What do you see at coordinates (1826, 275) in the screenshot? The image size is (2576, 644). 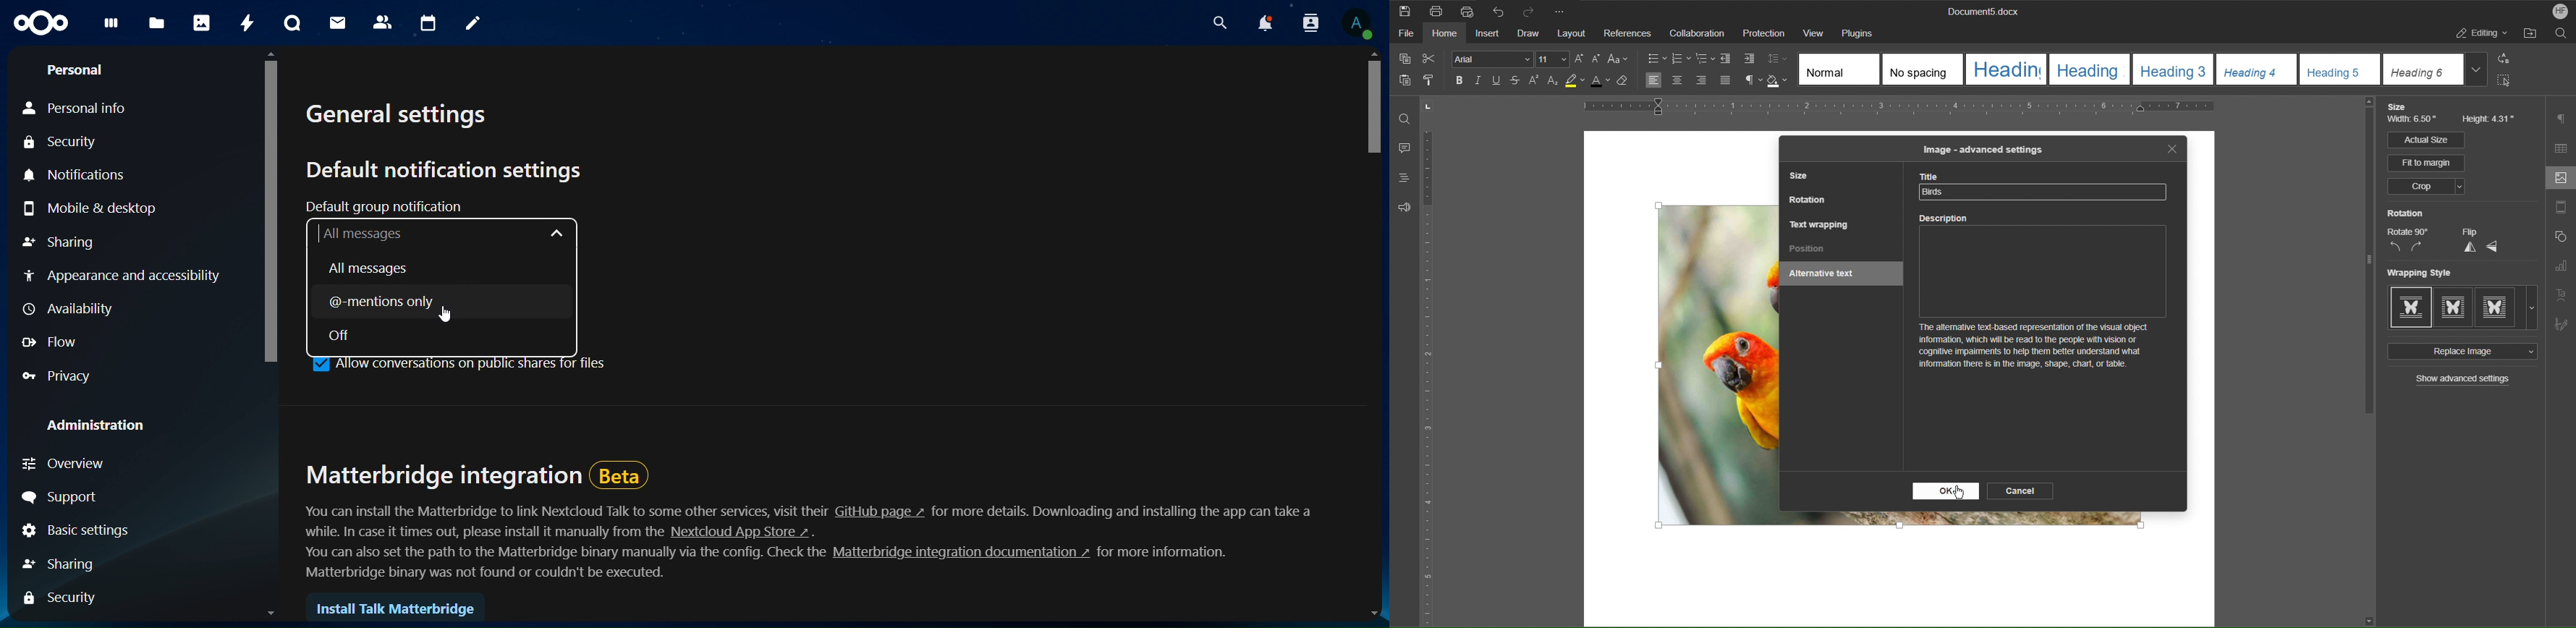 I see `Alternative text` at bounding box center [1826, 275].